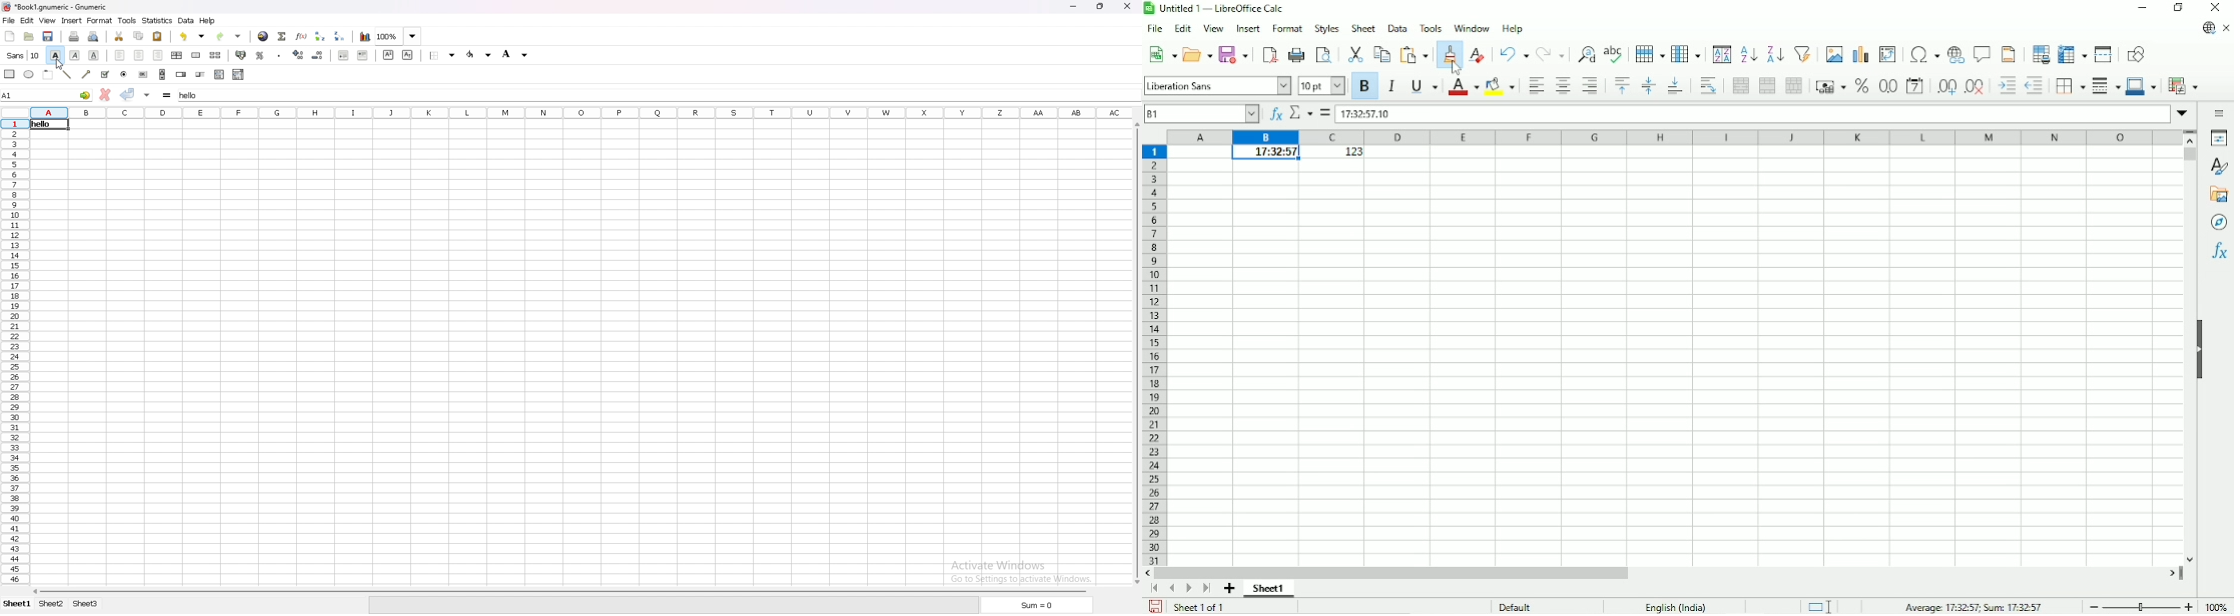 This screenshot has height=616, width=2240. What do you see at coordinates (1982, 54) in the screenshot?
I see `Insert comment` at bounding box center [1982, 54].